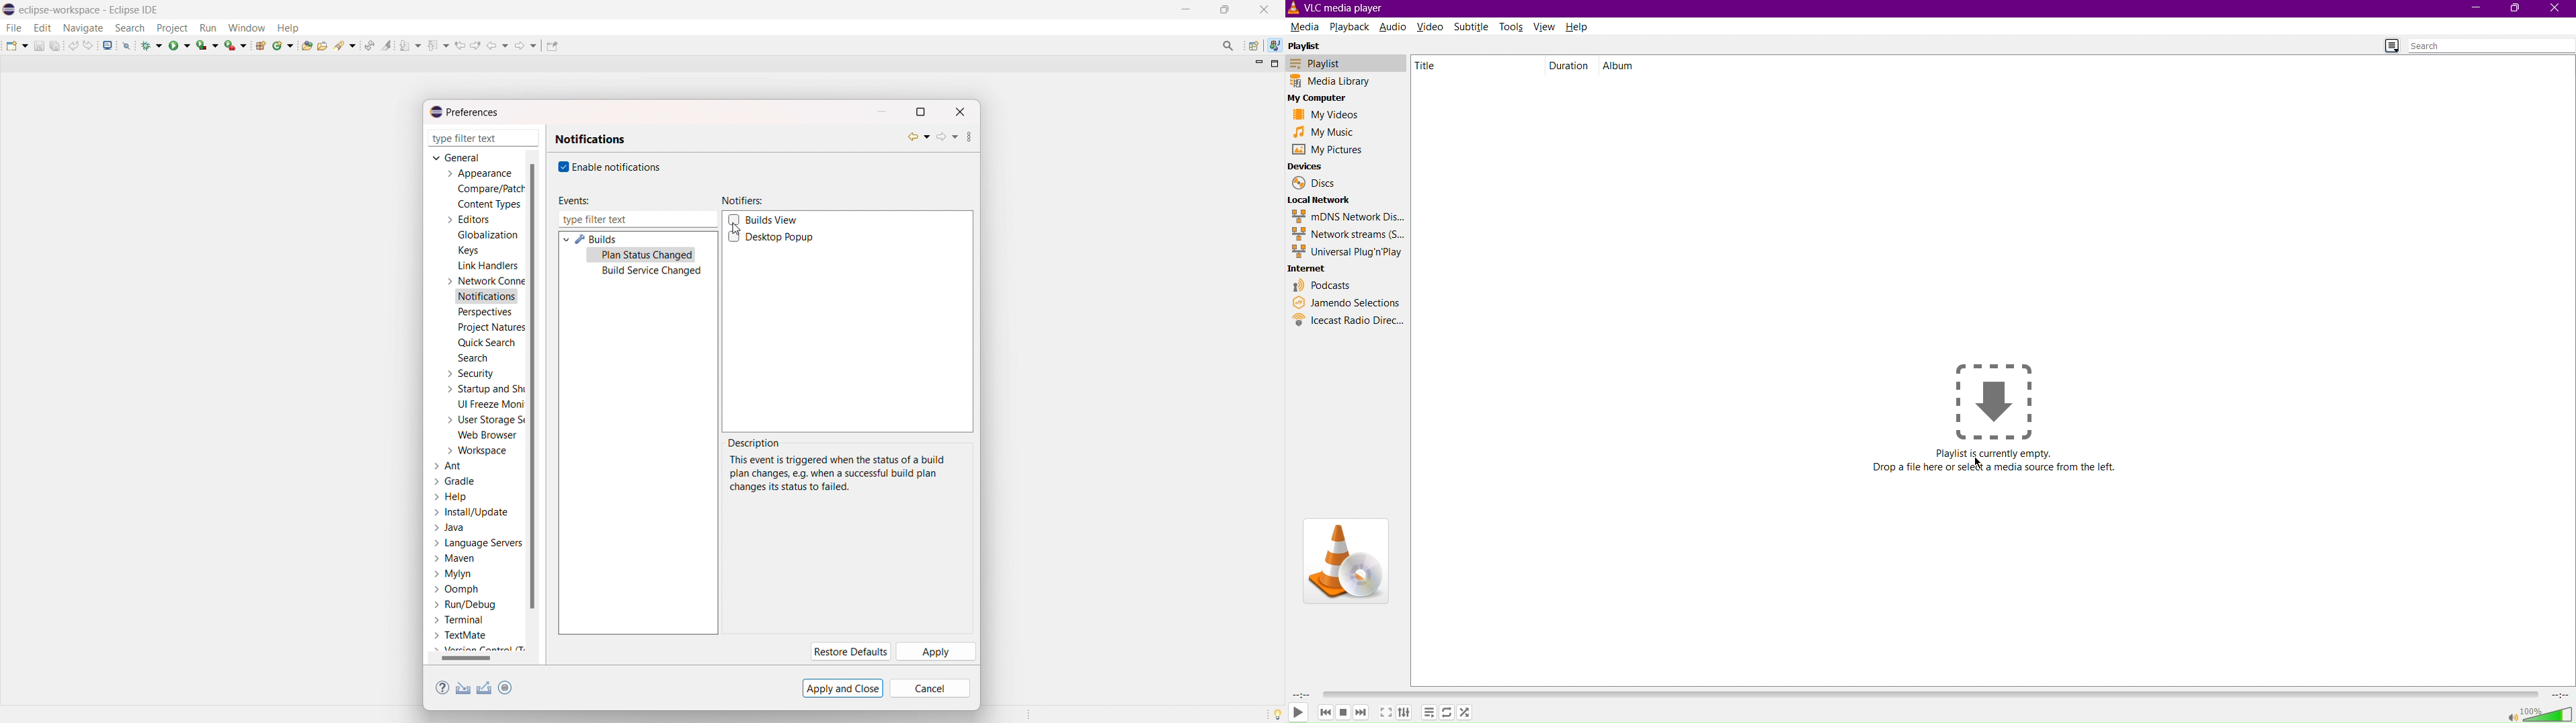 This screenshot has width=2576, height=728. Describe the element at coordinates (2491, 46) in the screenshot. I see `Search bar` at that location.